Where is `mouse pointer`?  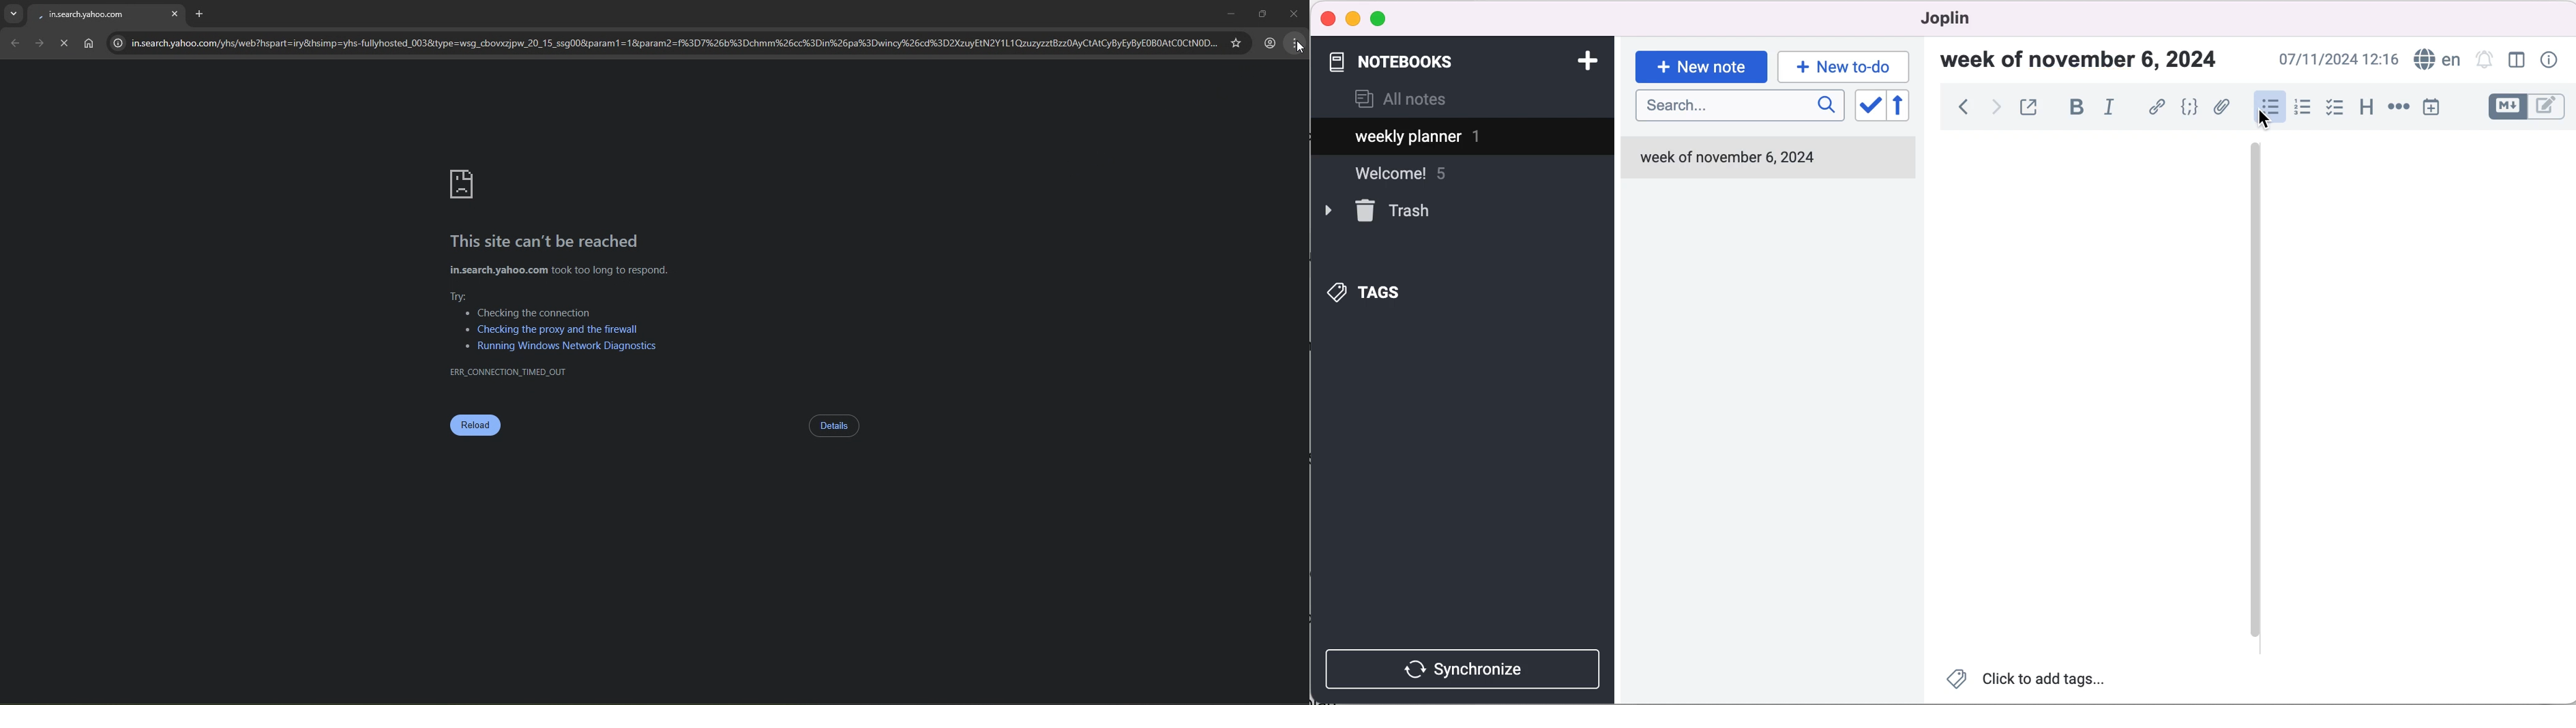
mouse pointer is located at coordinates (1297, 48).